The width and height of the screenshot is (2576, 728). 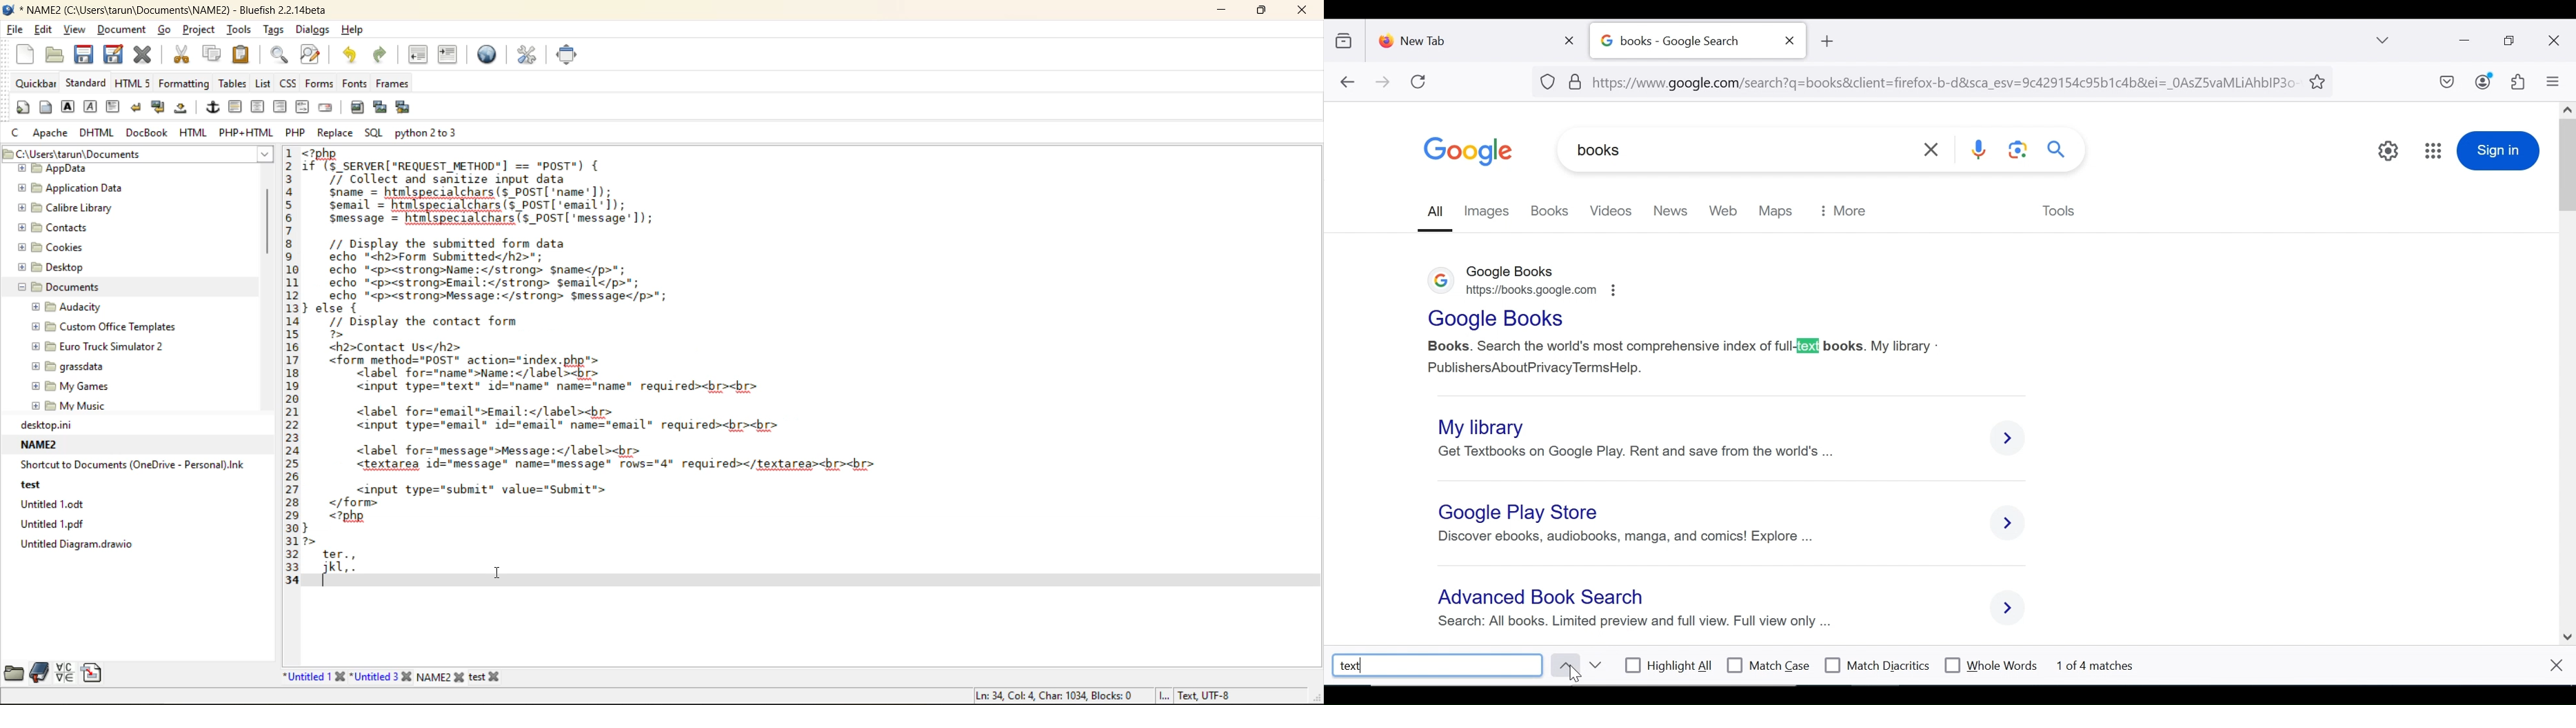 I want to click on frames, so click(x=394, y=85).